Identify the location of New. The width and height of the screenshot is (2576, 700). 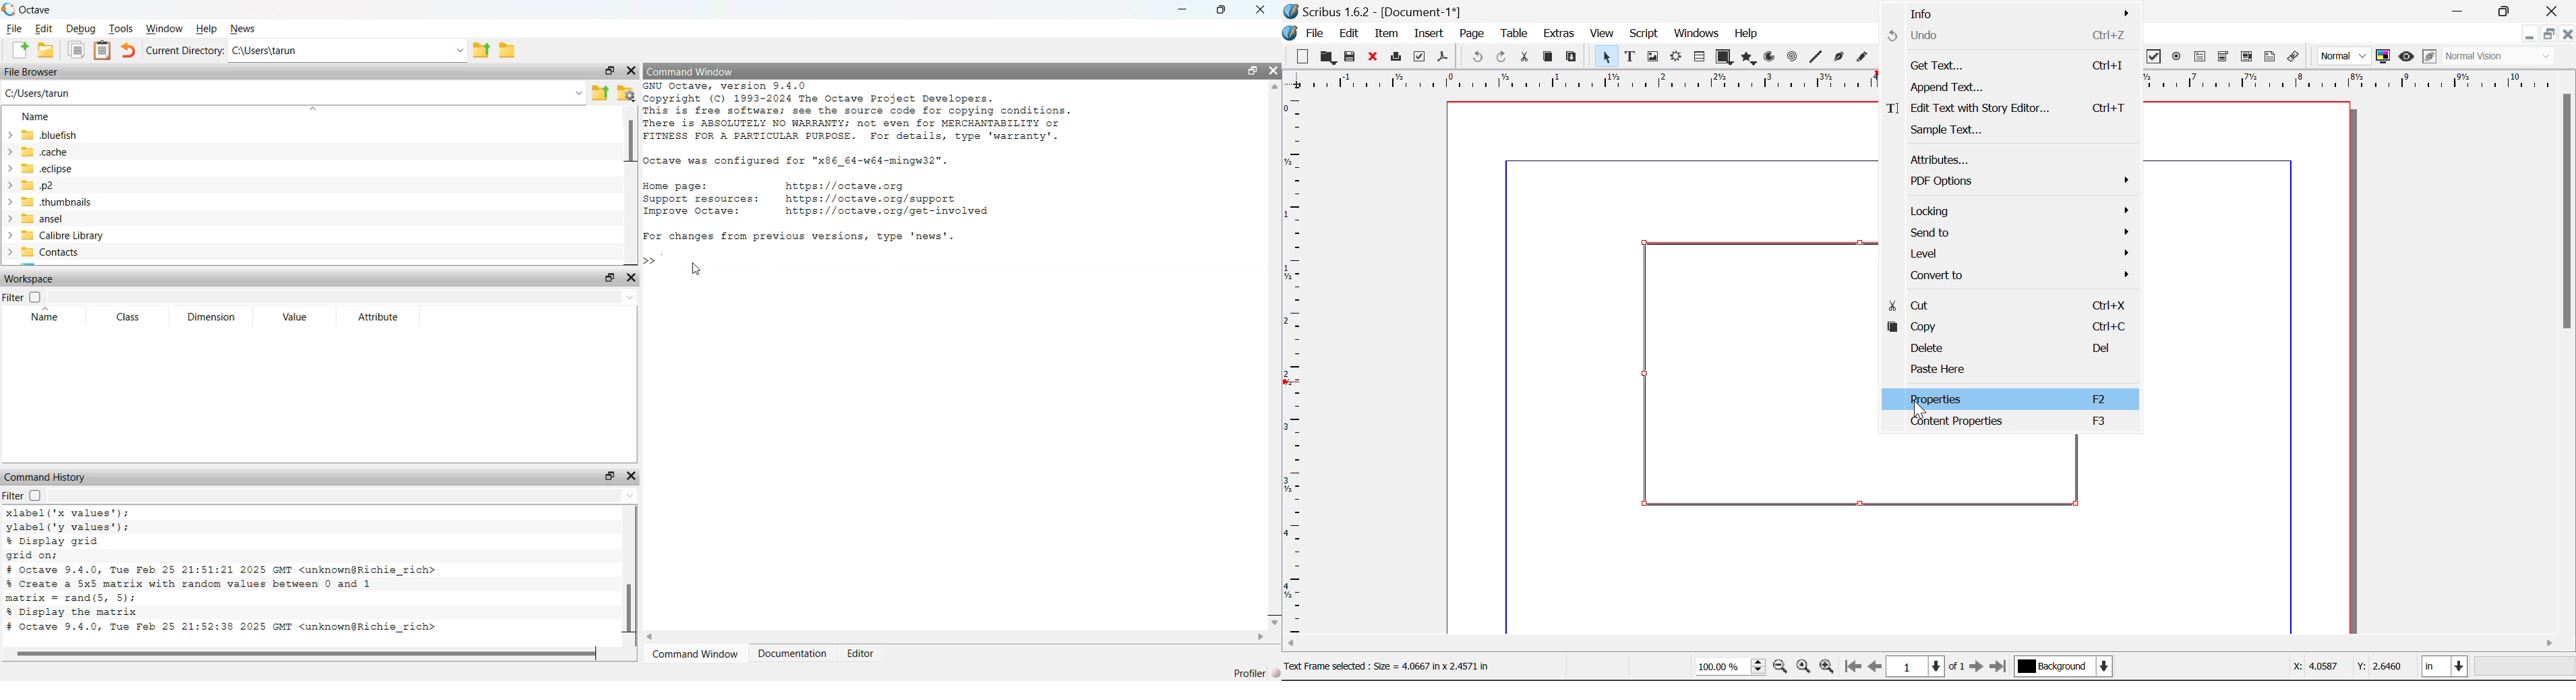
(1301, 57).